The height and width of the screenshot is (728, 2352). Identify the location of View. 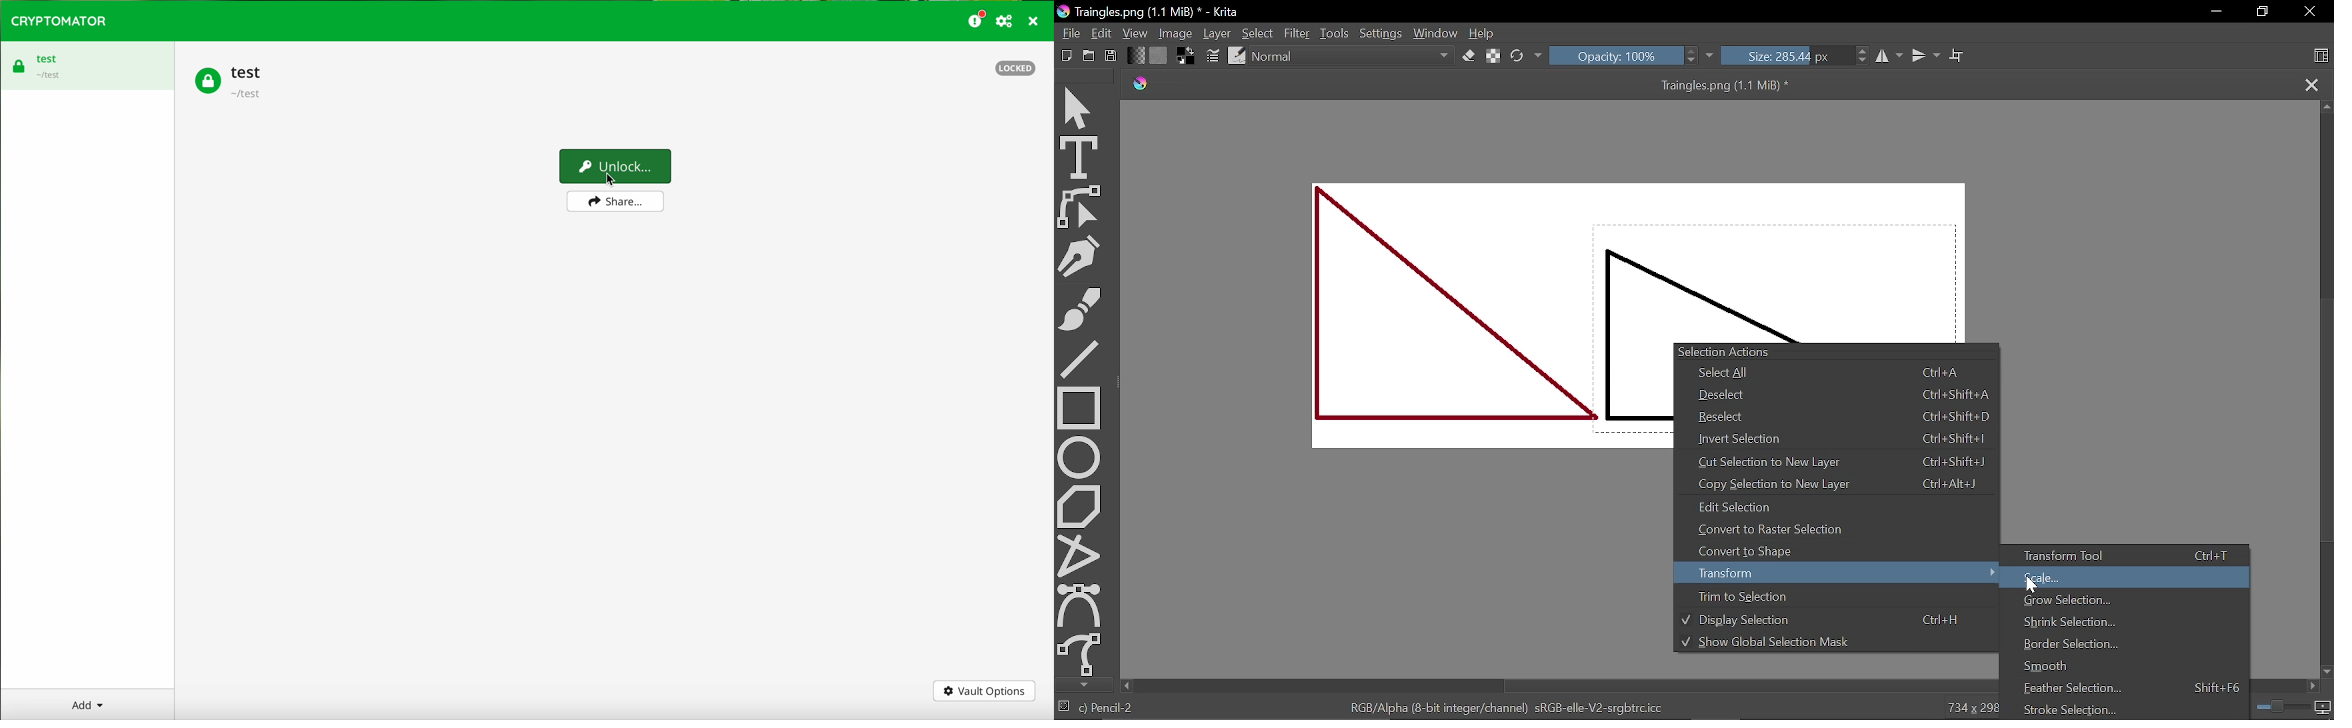
(1135, 33).